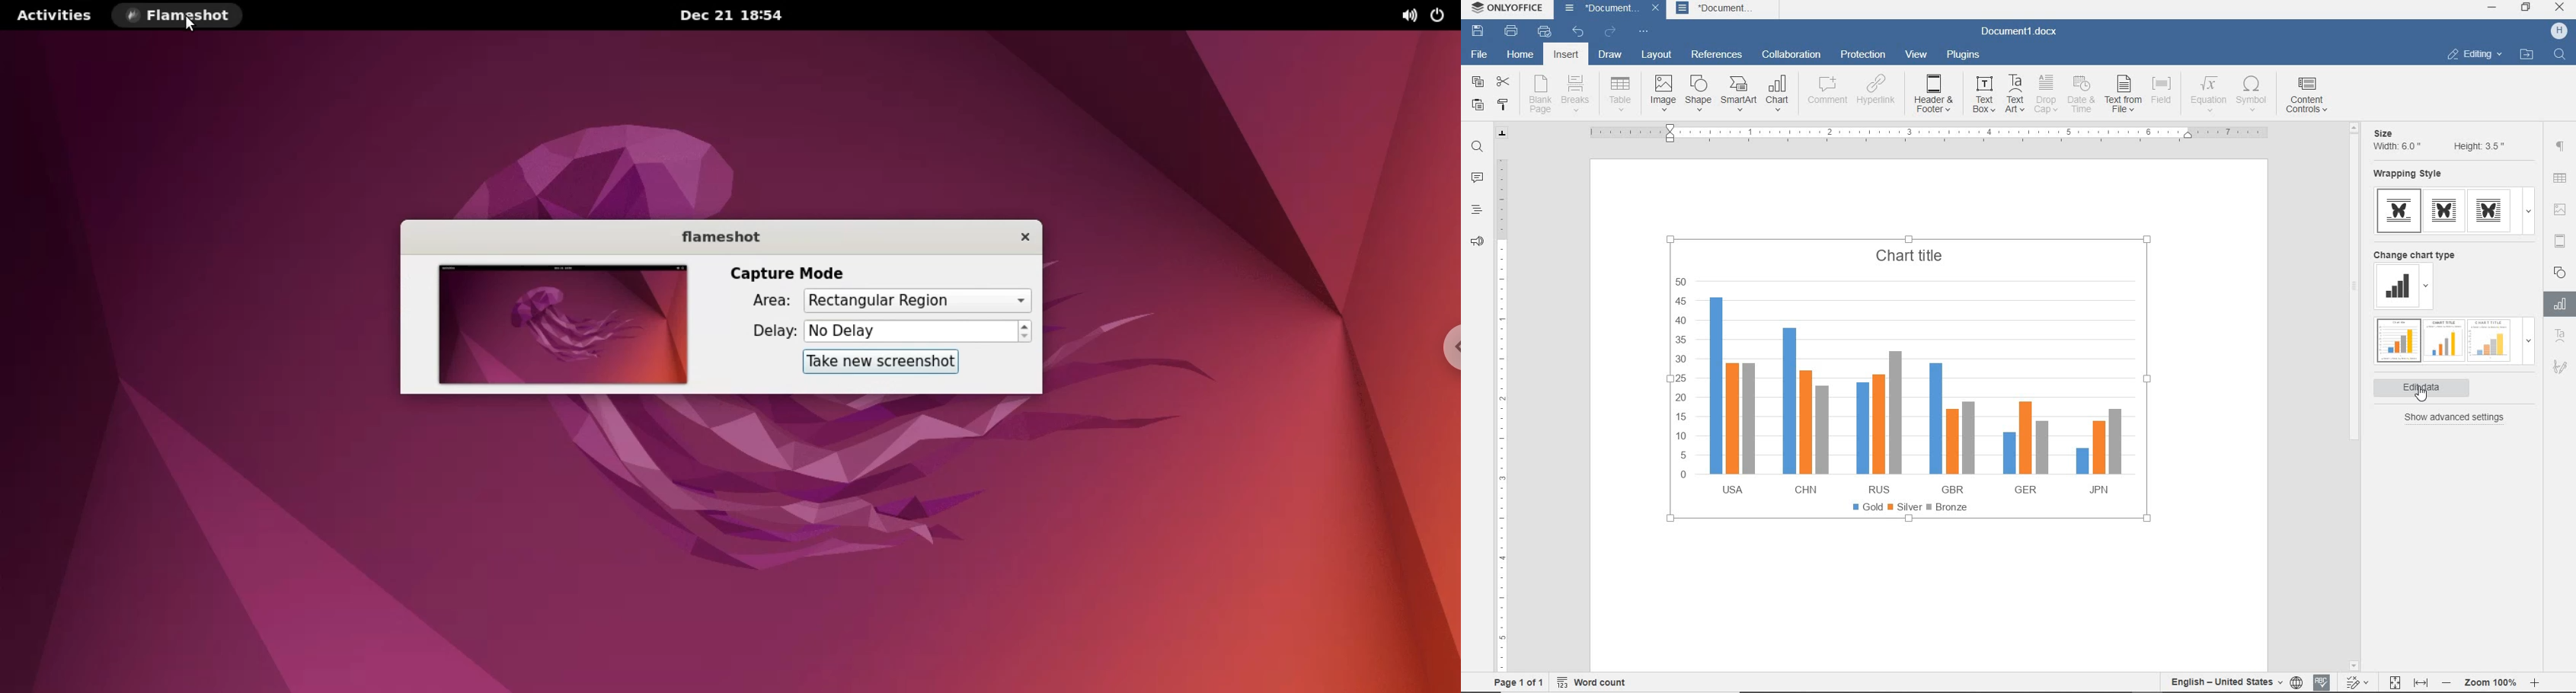 The height and width of the screenshot is (700, 2576). I want to click on find, so click(1478, 147).